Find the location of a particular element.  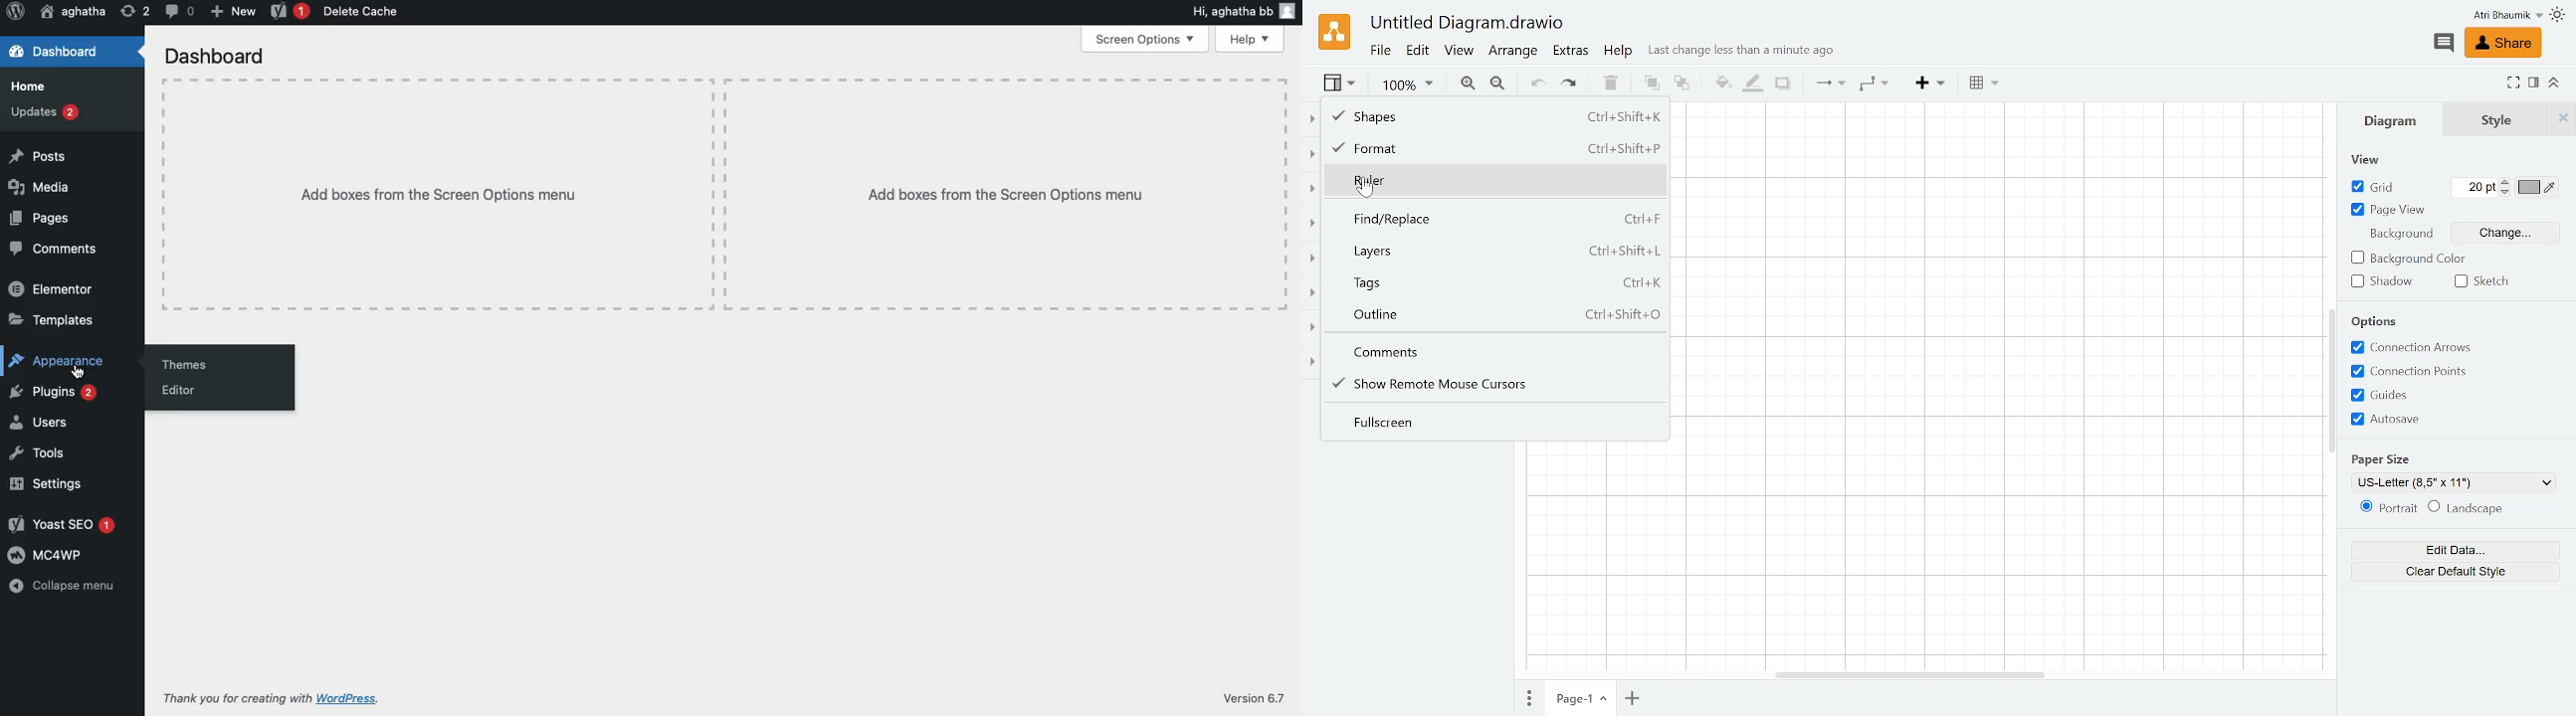

Current window is located at coordinates (1469, 24).